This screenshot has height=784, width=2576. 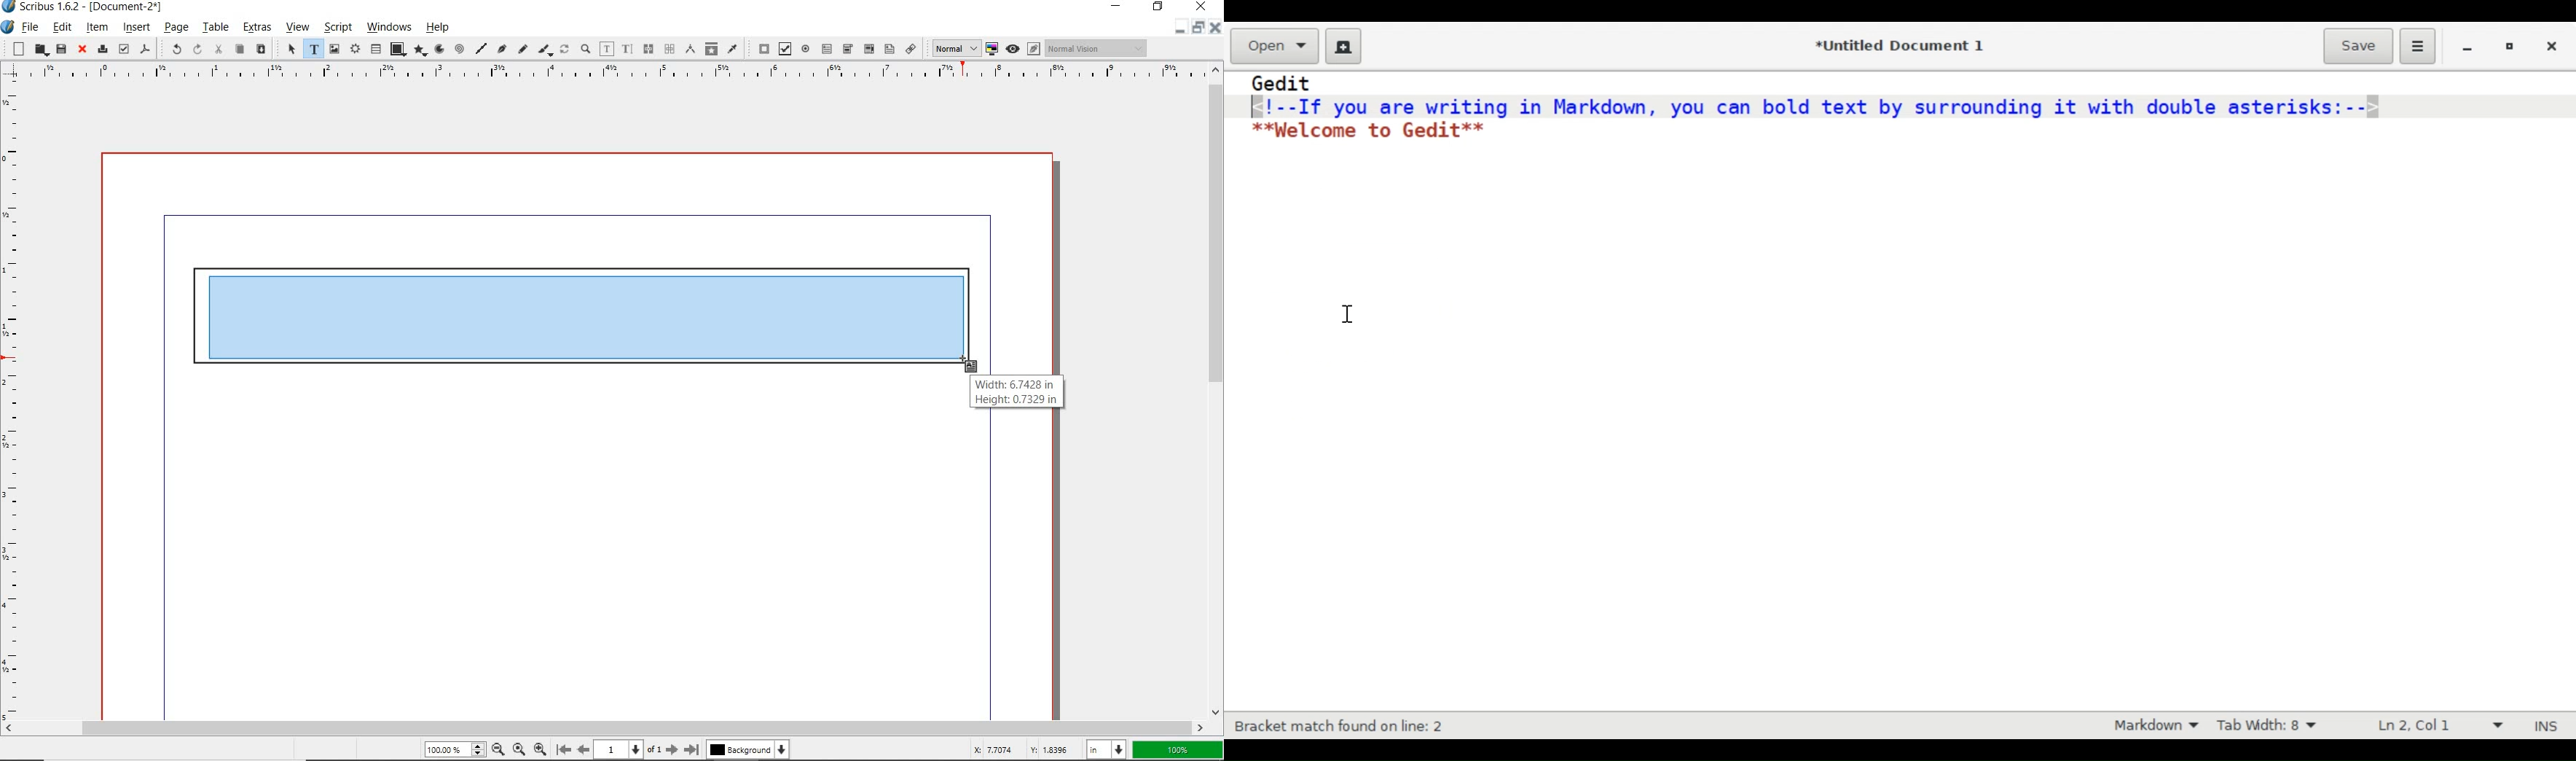 I want to click on file, so click(x=31, y=27).